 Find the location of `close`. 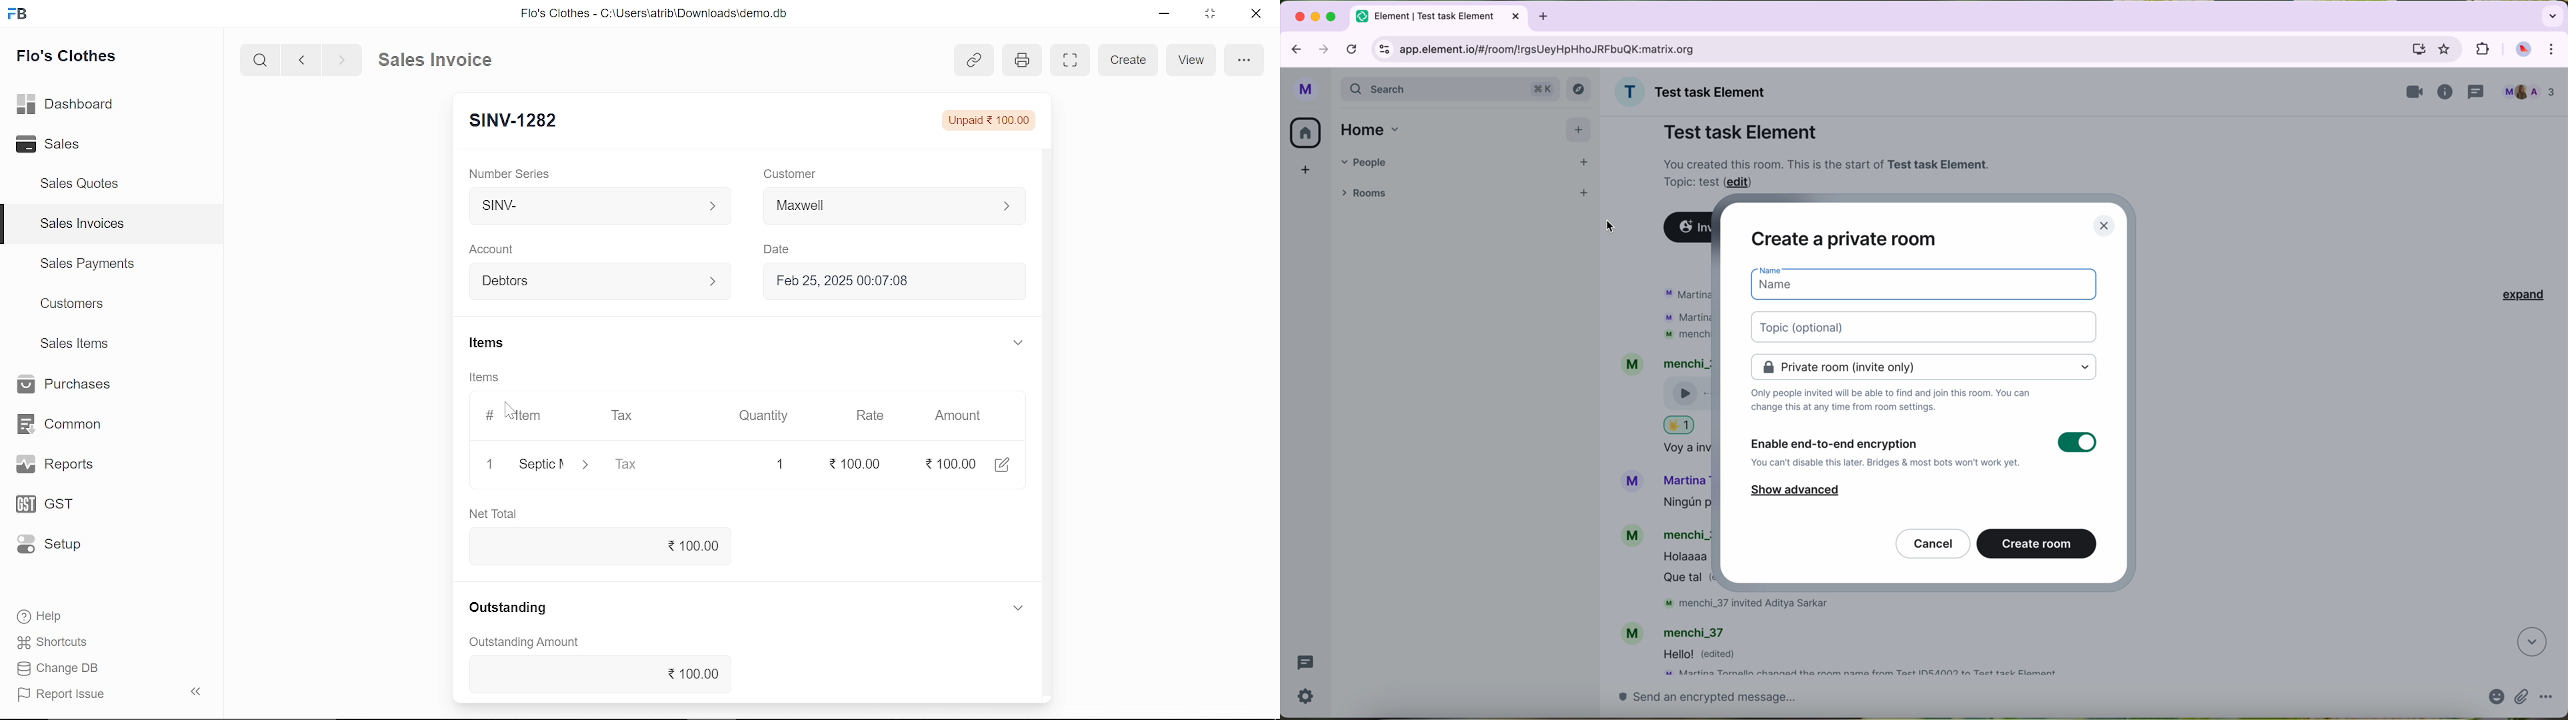

close is located at coordinates (1254, 12).